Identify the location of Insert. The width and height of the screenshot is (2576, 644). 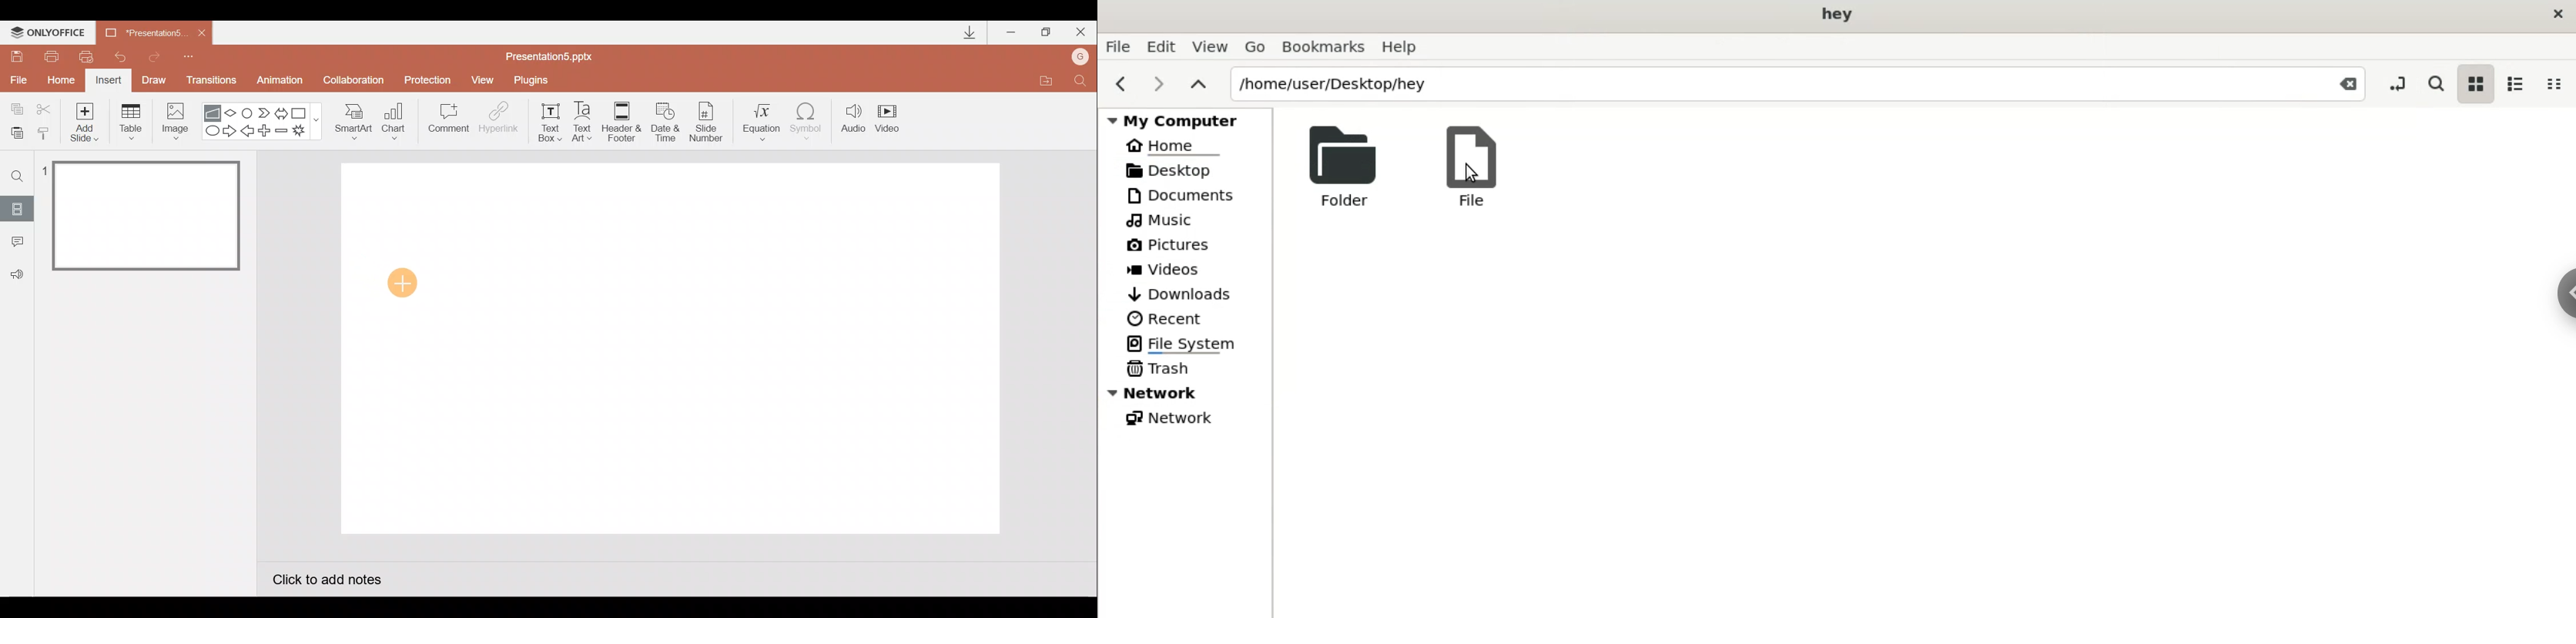
(107, 82).